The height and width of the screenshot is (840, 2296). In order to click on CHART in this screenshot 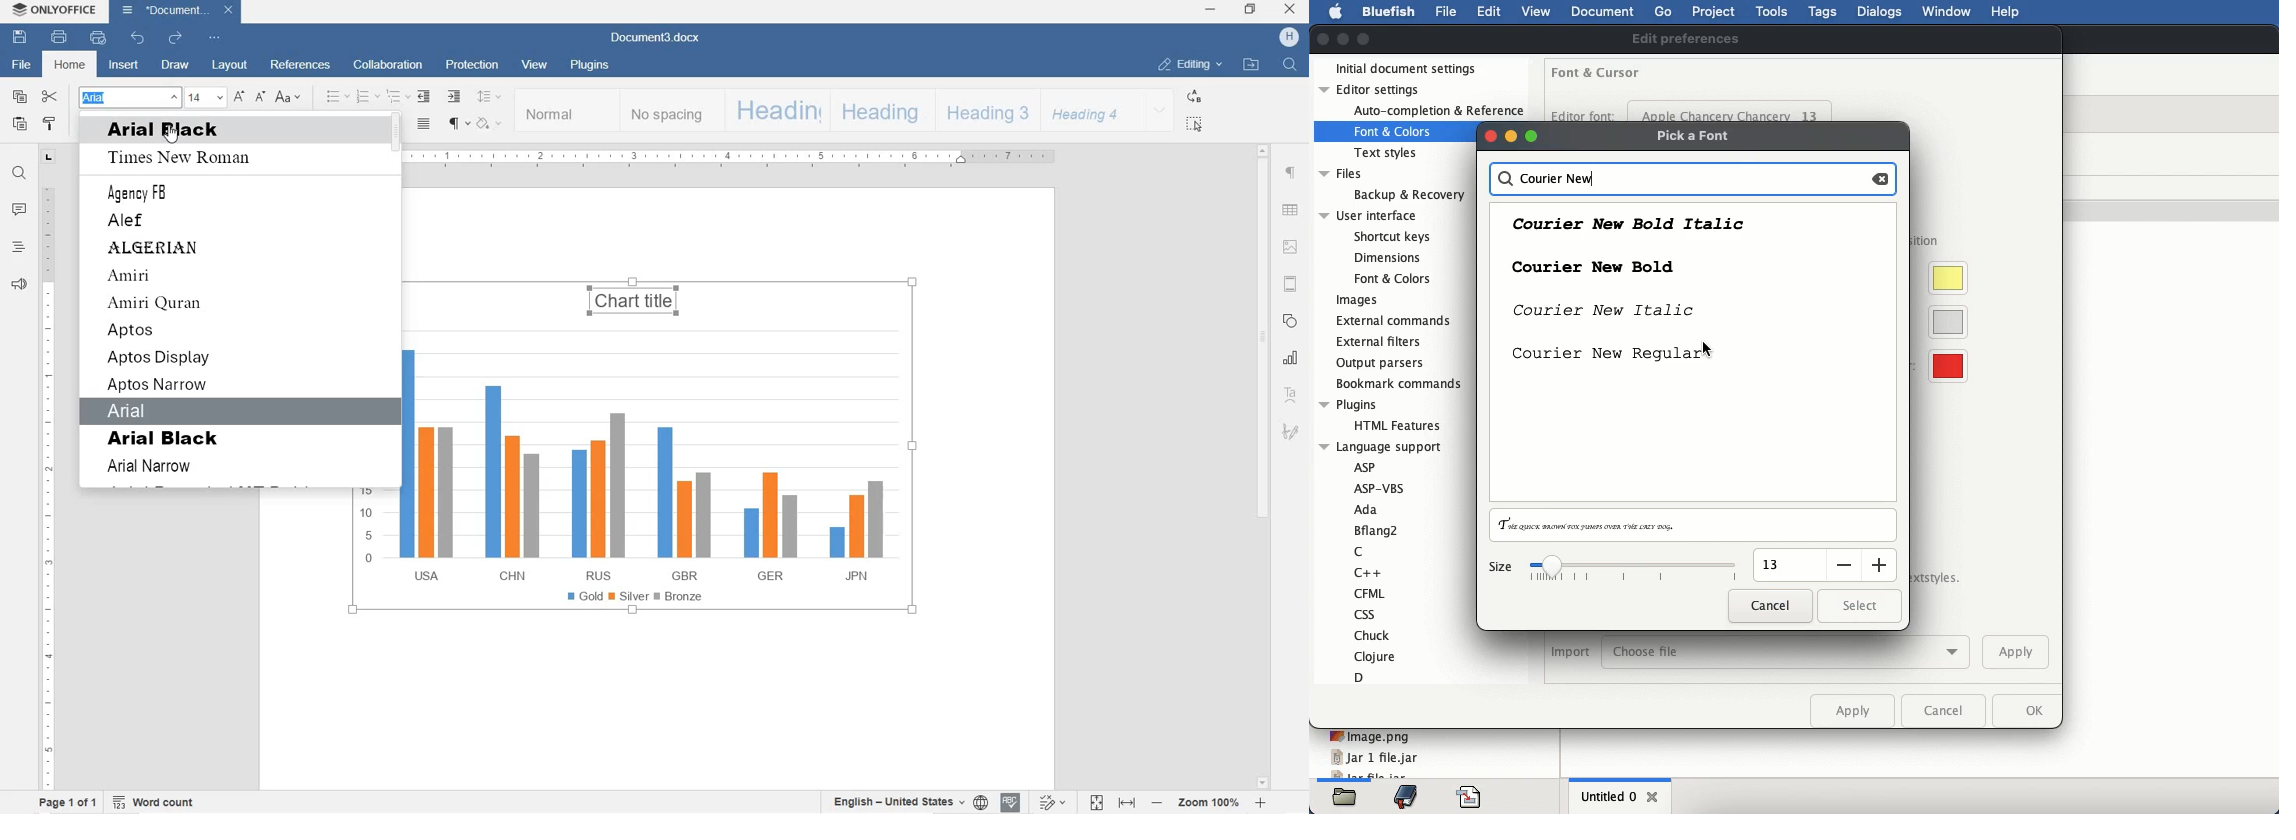, I will do `click(638, 506)`.